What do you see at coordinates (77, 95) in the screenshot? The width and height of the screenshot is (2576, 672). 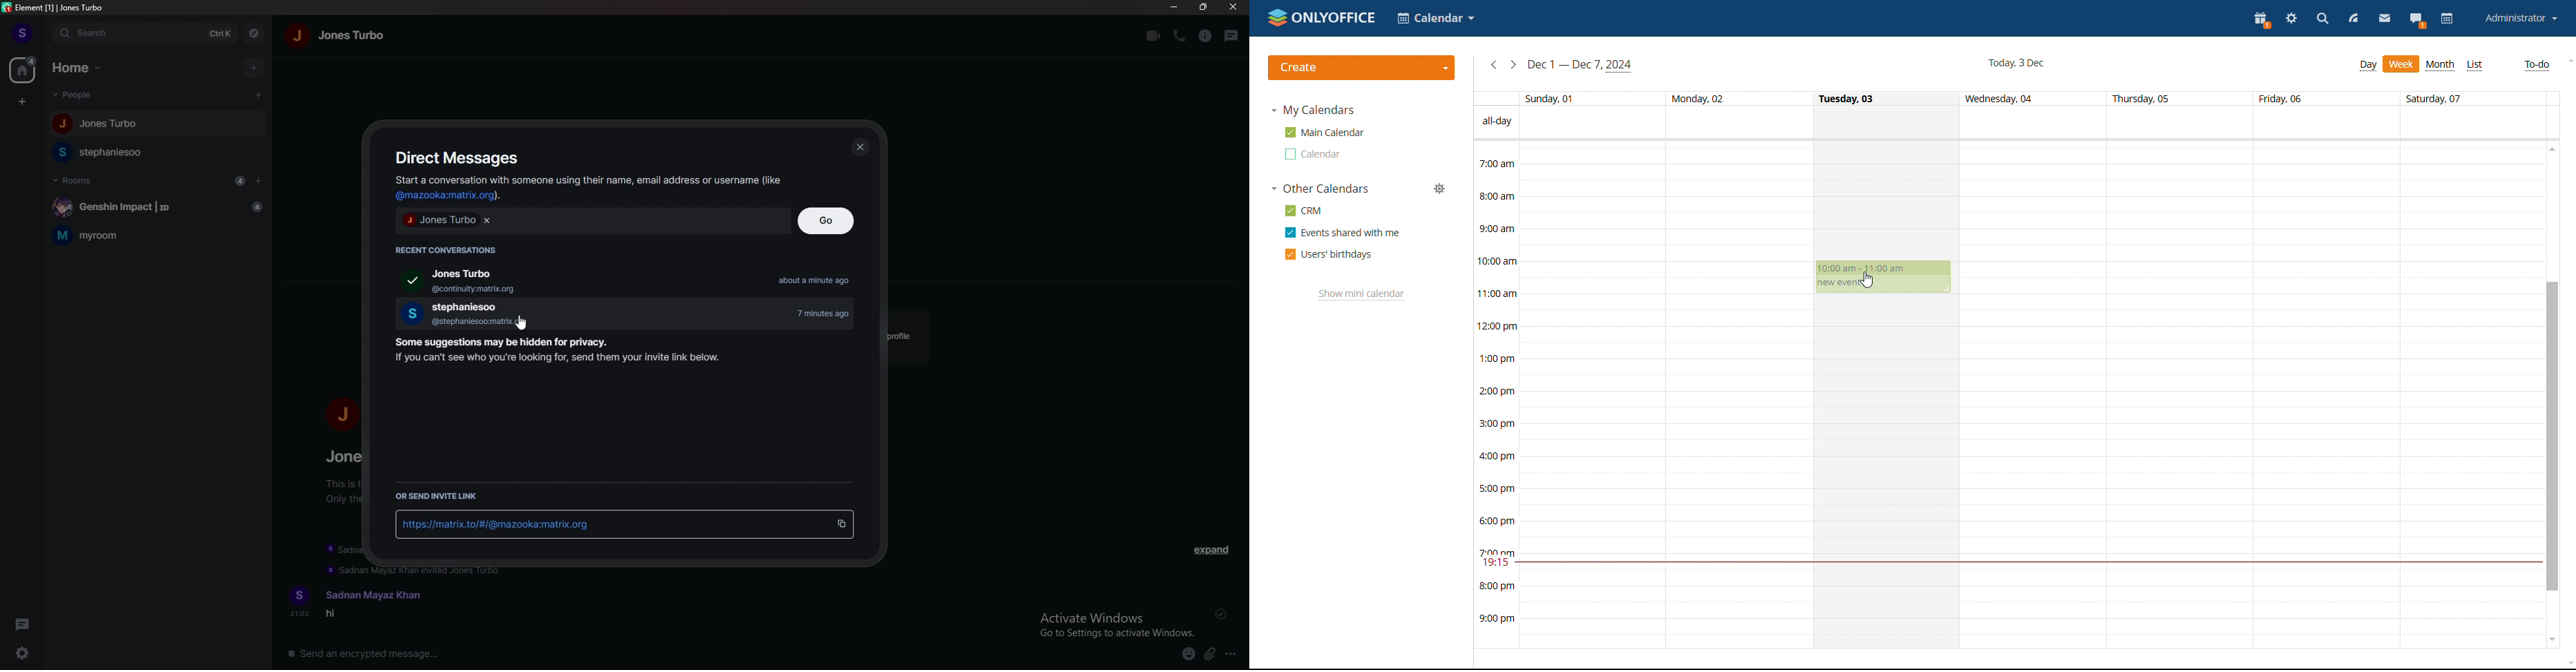 I see `people` at bounding box center [77, 95].